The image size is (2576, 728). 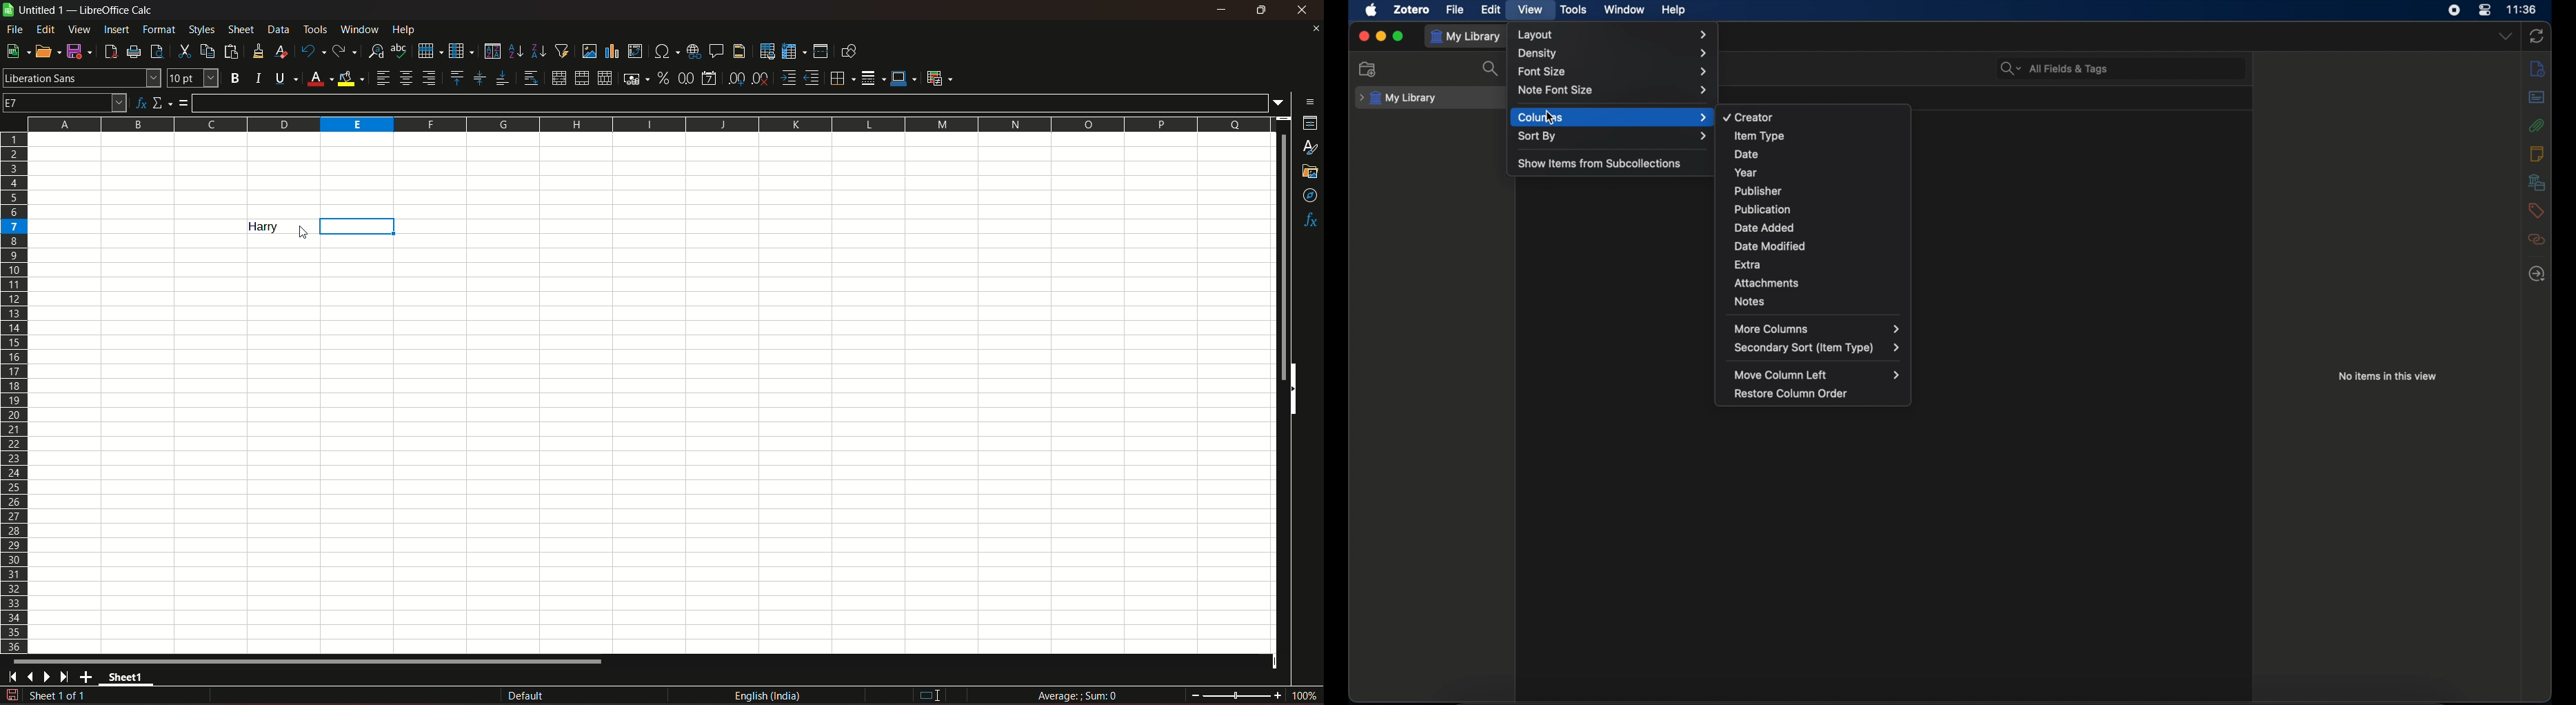 What do you see at coordinates (1614, 118) in the screenshot?
I see `columns` at bounding box center [1614, 118].